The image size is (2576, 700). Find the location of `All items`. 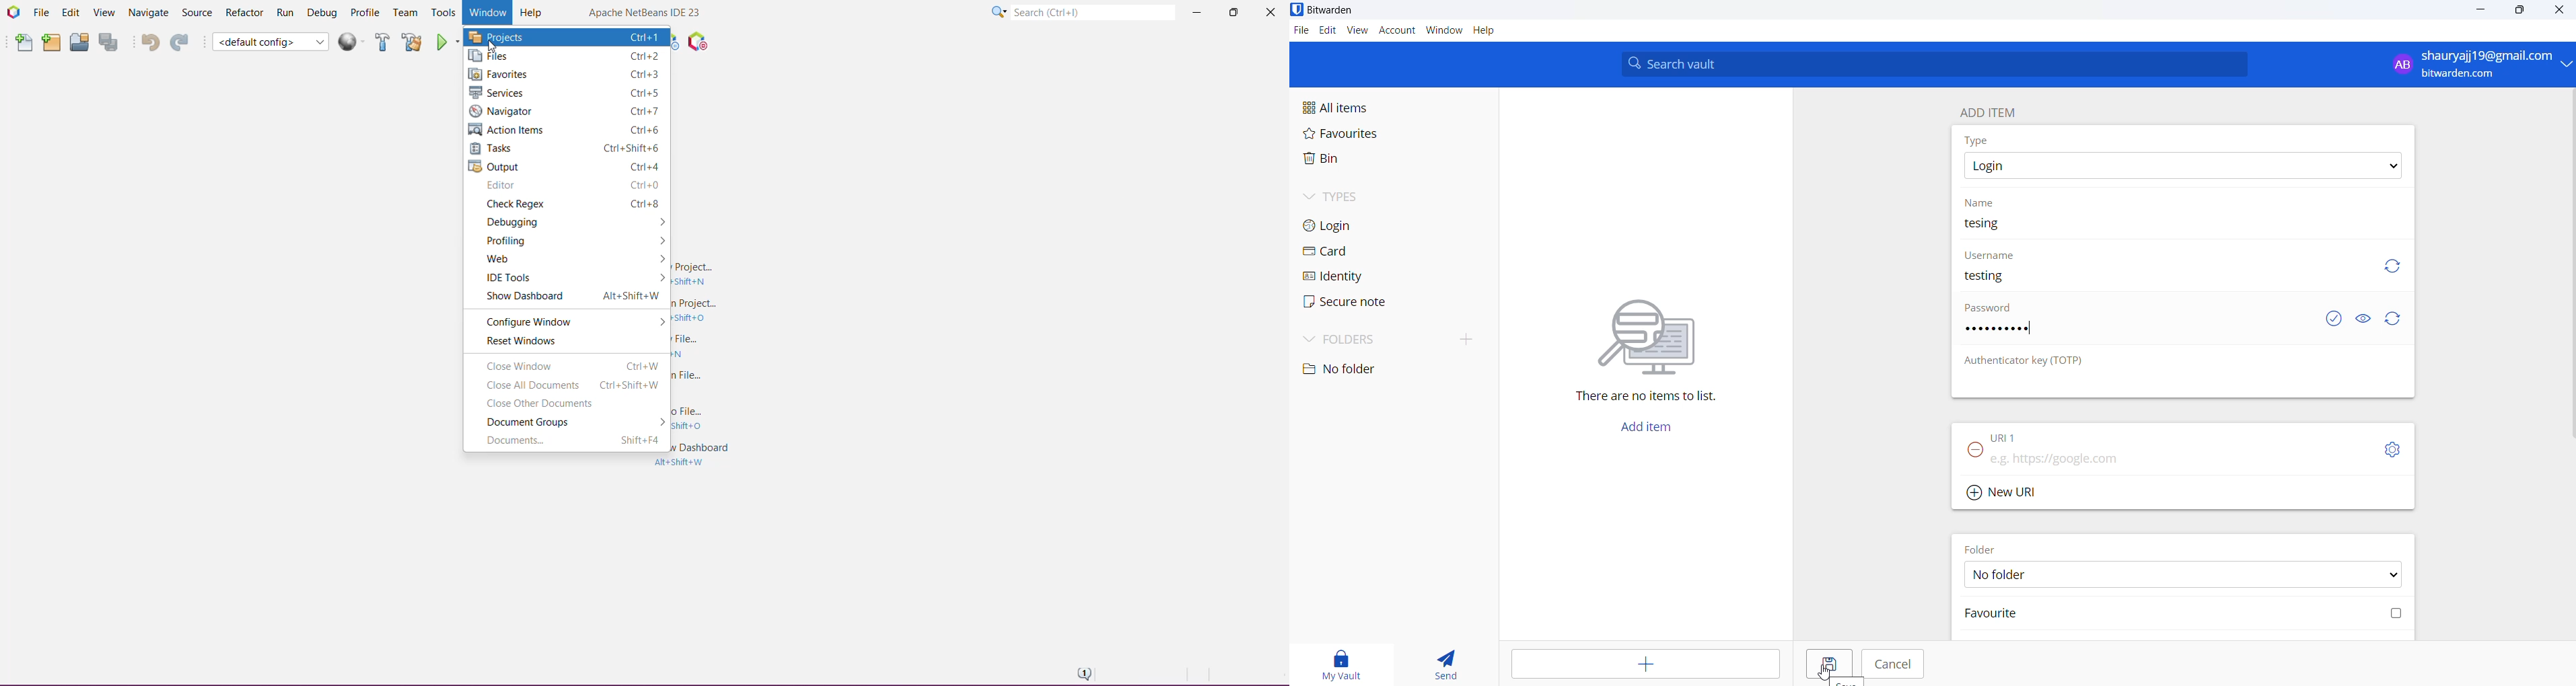

All items is located at coordinates (1366, 106).